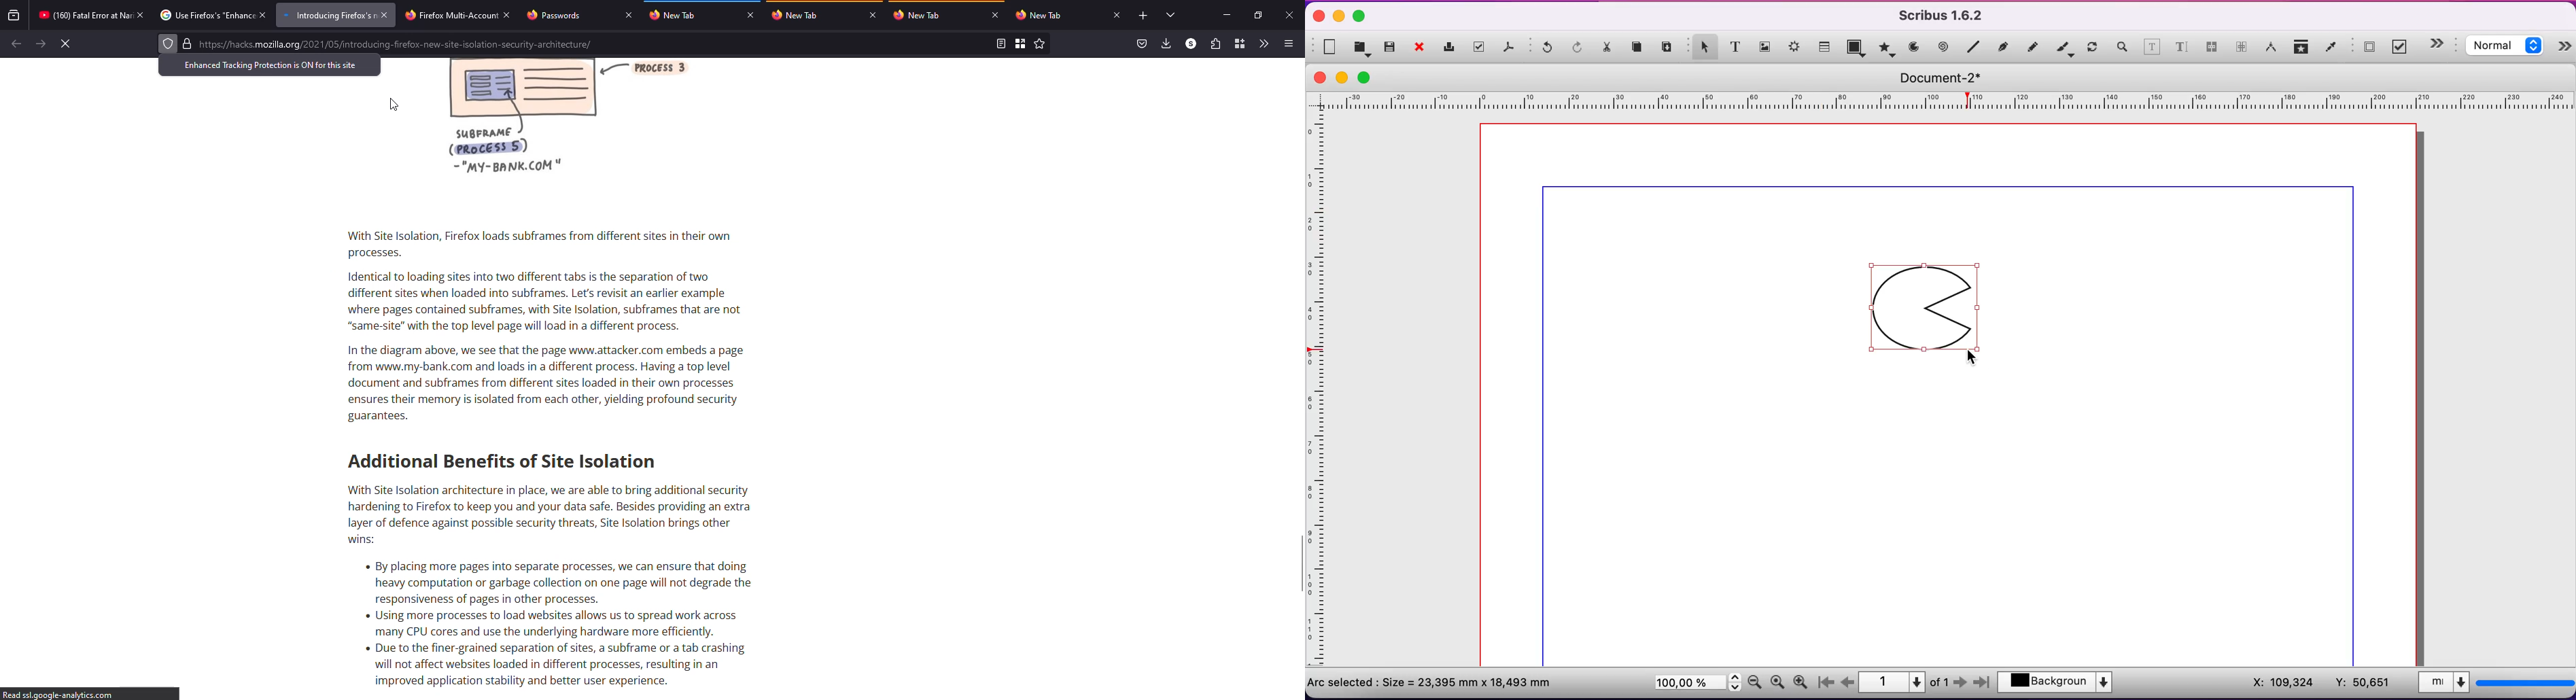 This screenshot has height=700, width=2576. Describe the element at coordinates (1946, 15) in the screenshot. I see `scribus` at that location.